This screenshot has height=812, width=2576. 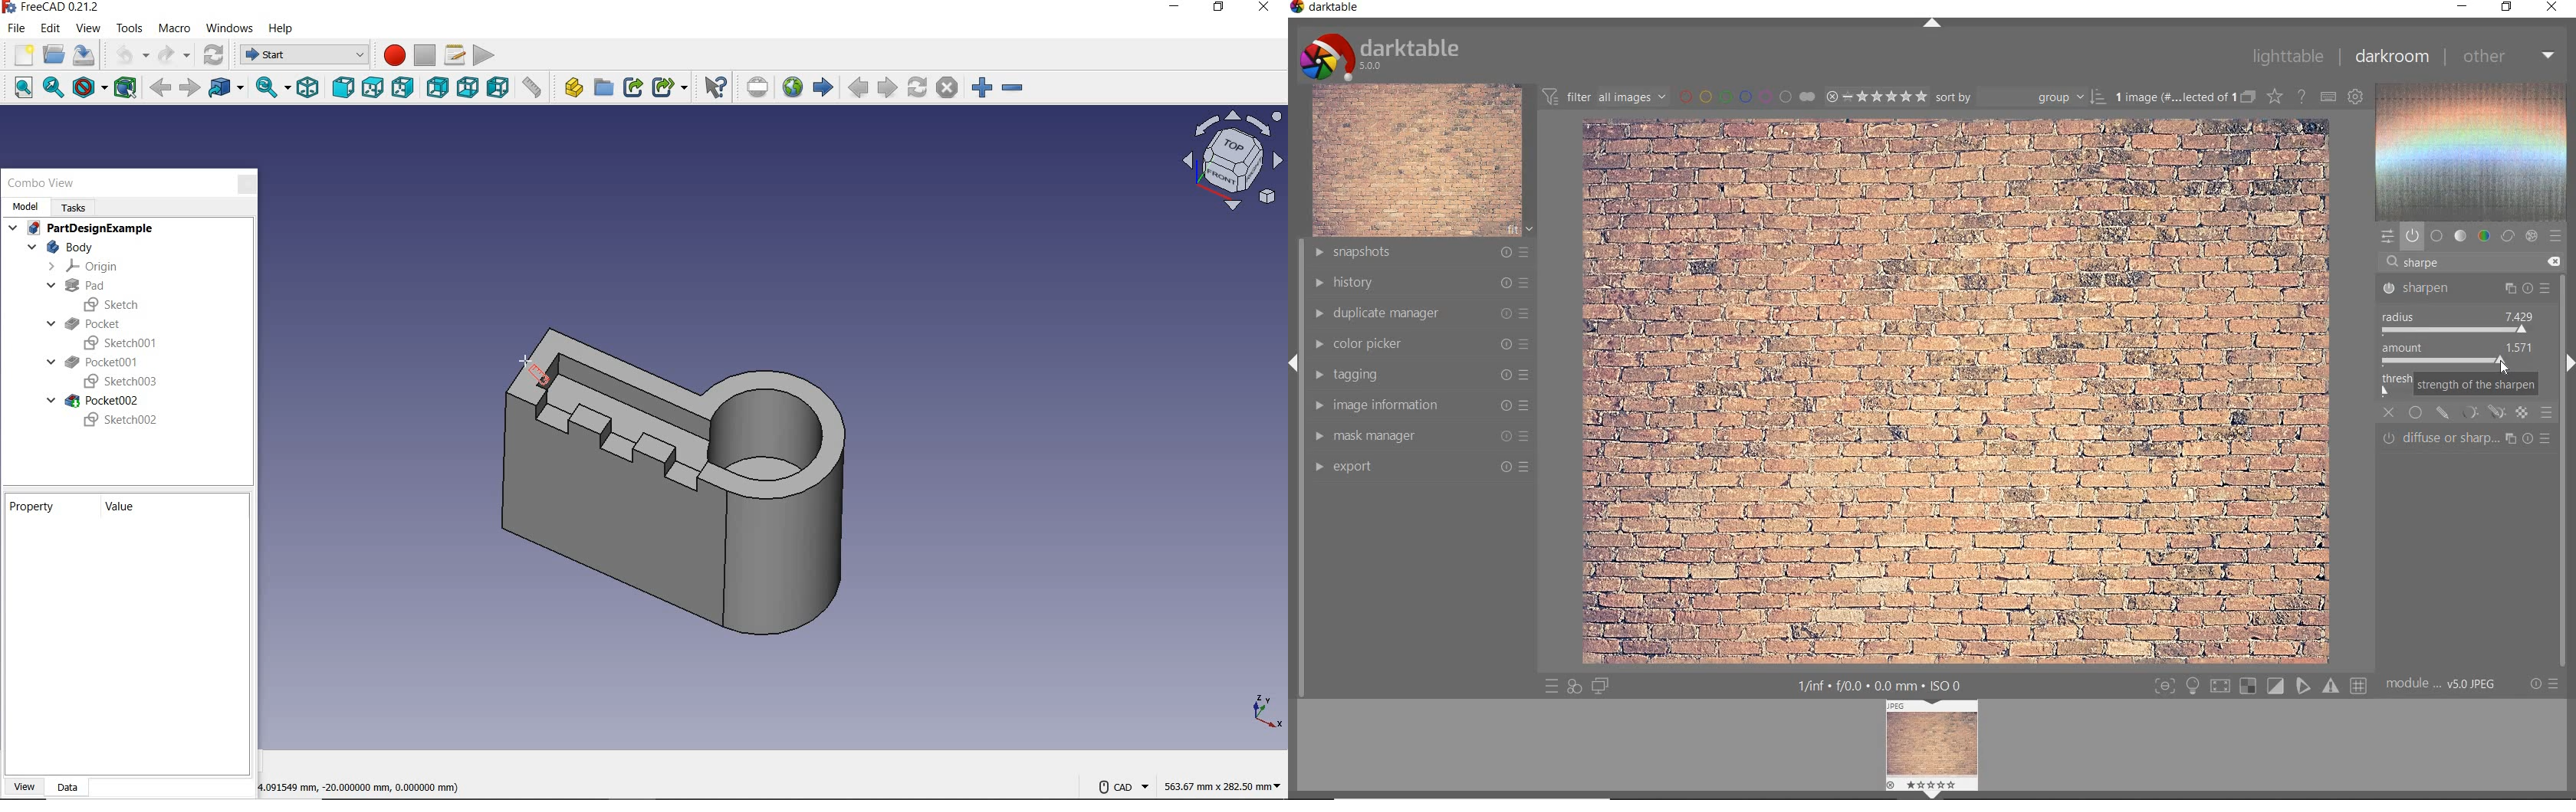 What do you see at coordinates (1604, 95) in the screenshot?
I see `filter all images` at bounding box center [1604, 95].